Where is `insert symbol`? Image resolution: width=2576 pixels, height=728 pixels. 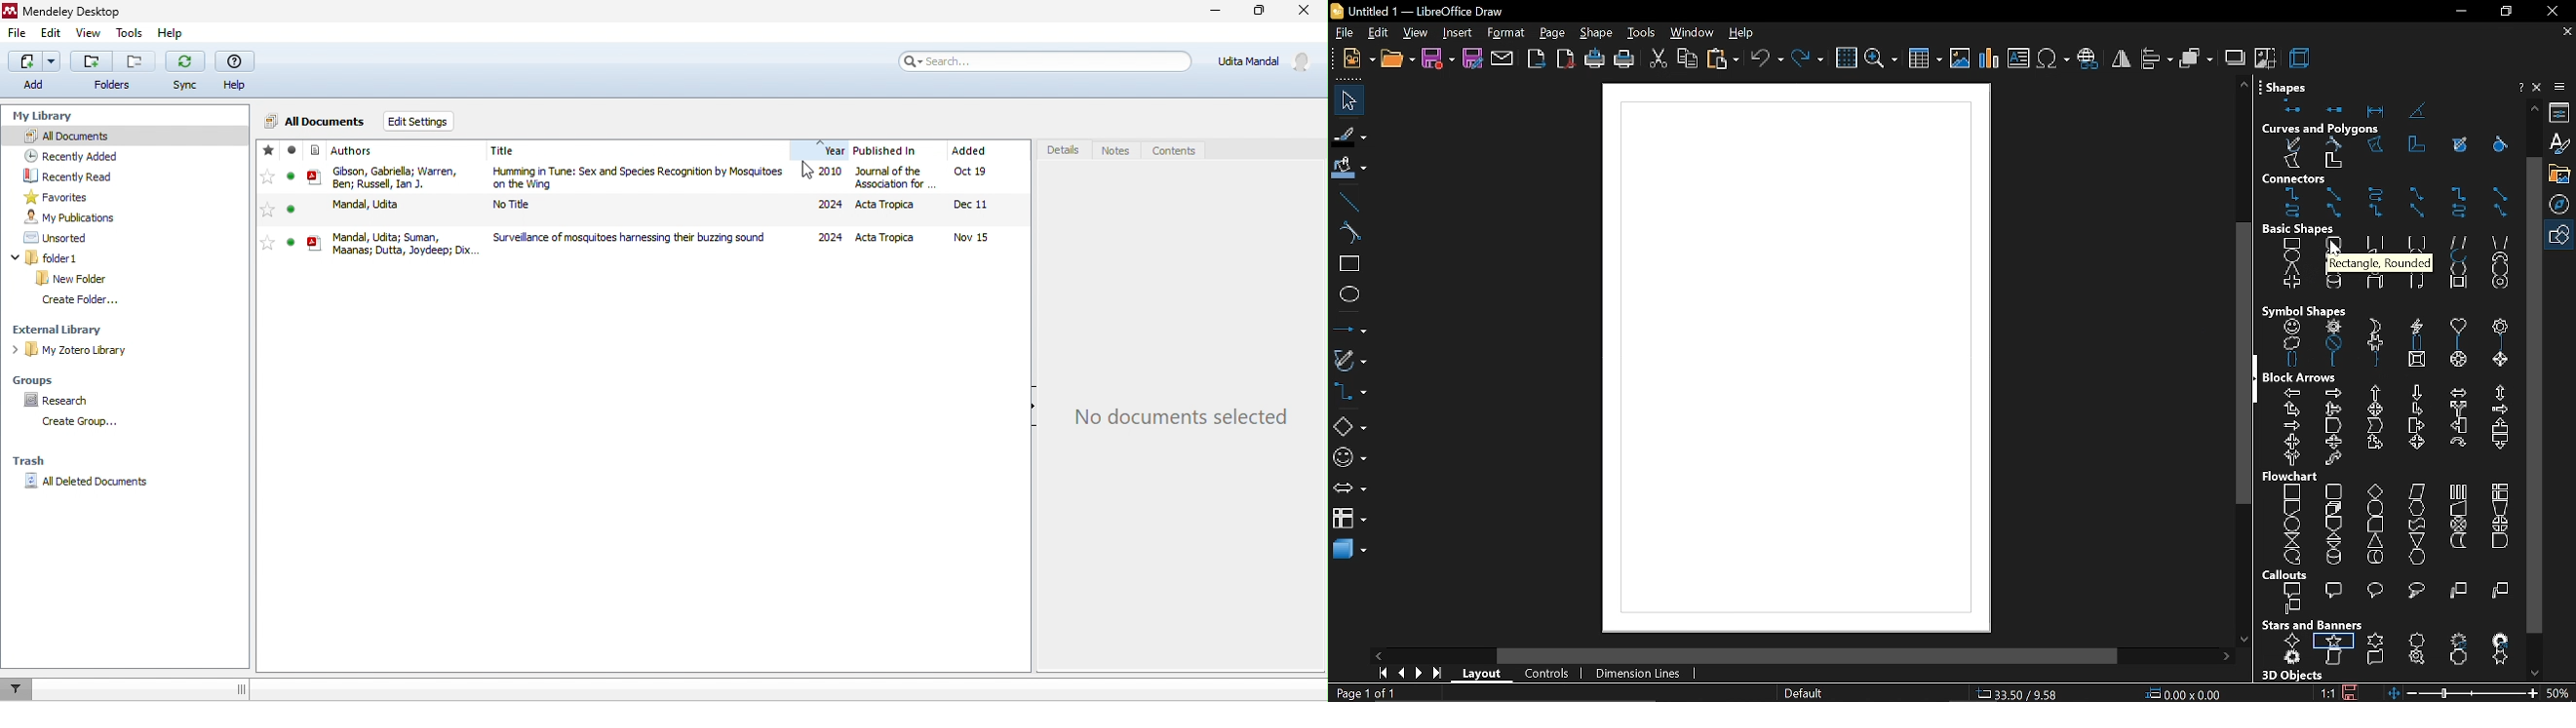
insert symbol is located at coordinates (2051, 58).